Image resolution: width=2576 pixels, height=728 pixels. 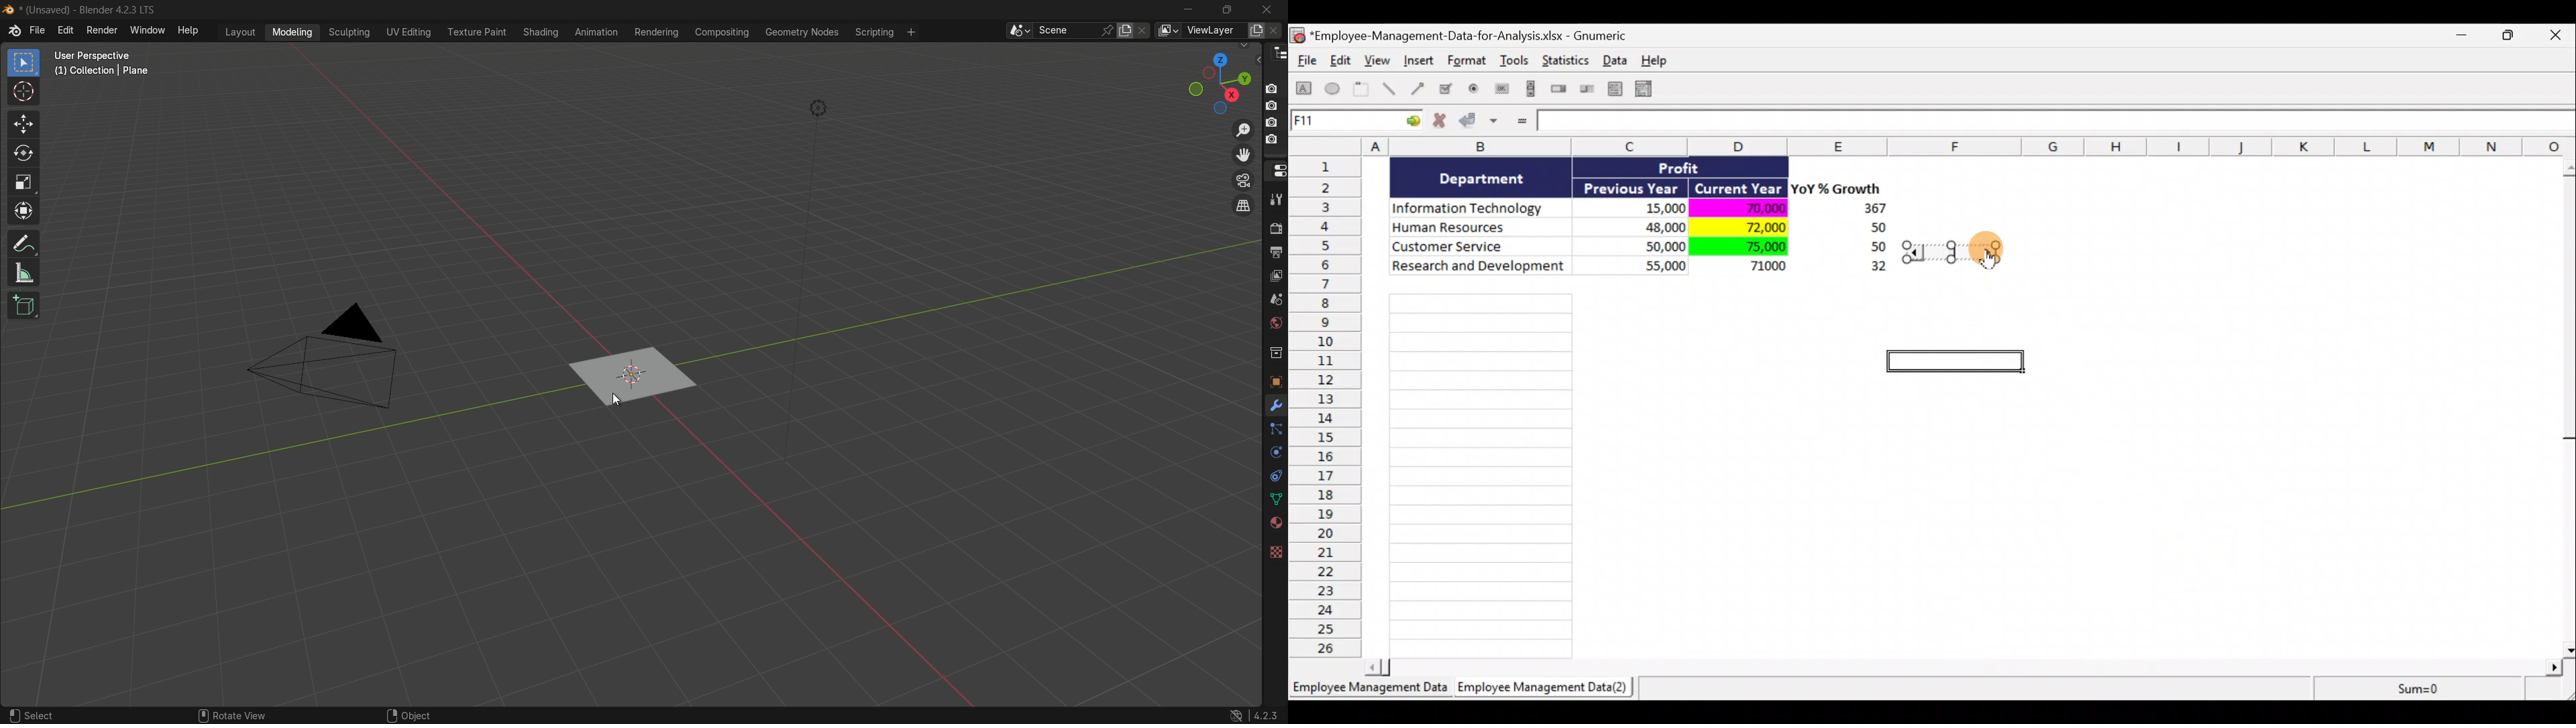 I want to click on unsaved blender 4.2.3 LTS, so click(x=80, y=9).